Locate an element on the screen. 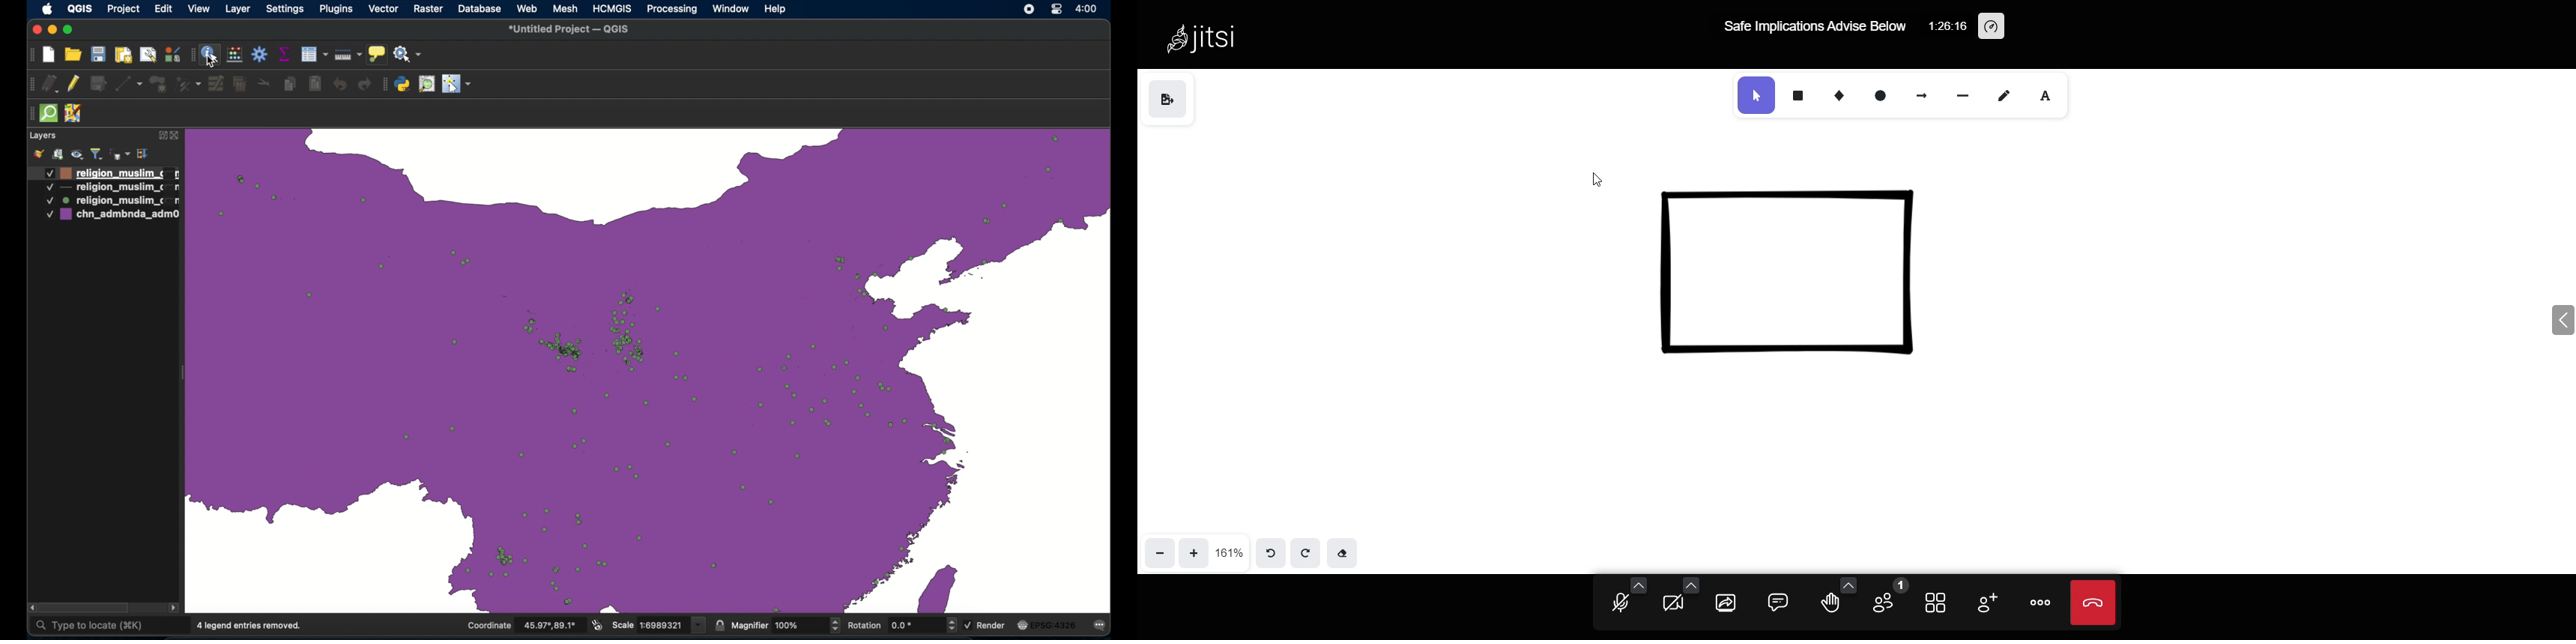 This screenshot has width=2576, height=644. vertex tool is located at coordinates (187, 83).